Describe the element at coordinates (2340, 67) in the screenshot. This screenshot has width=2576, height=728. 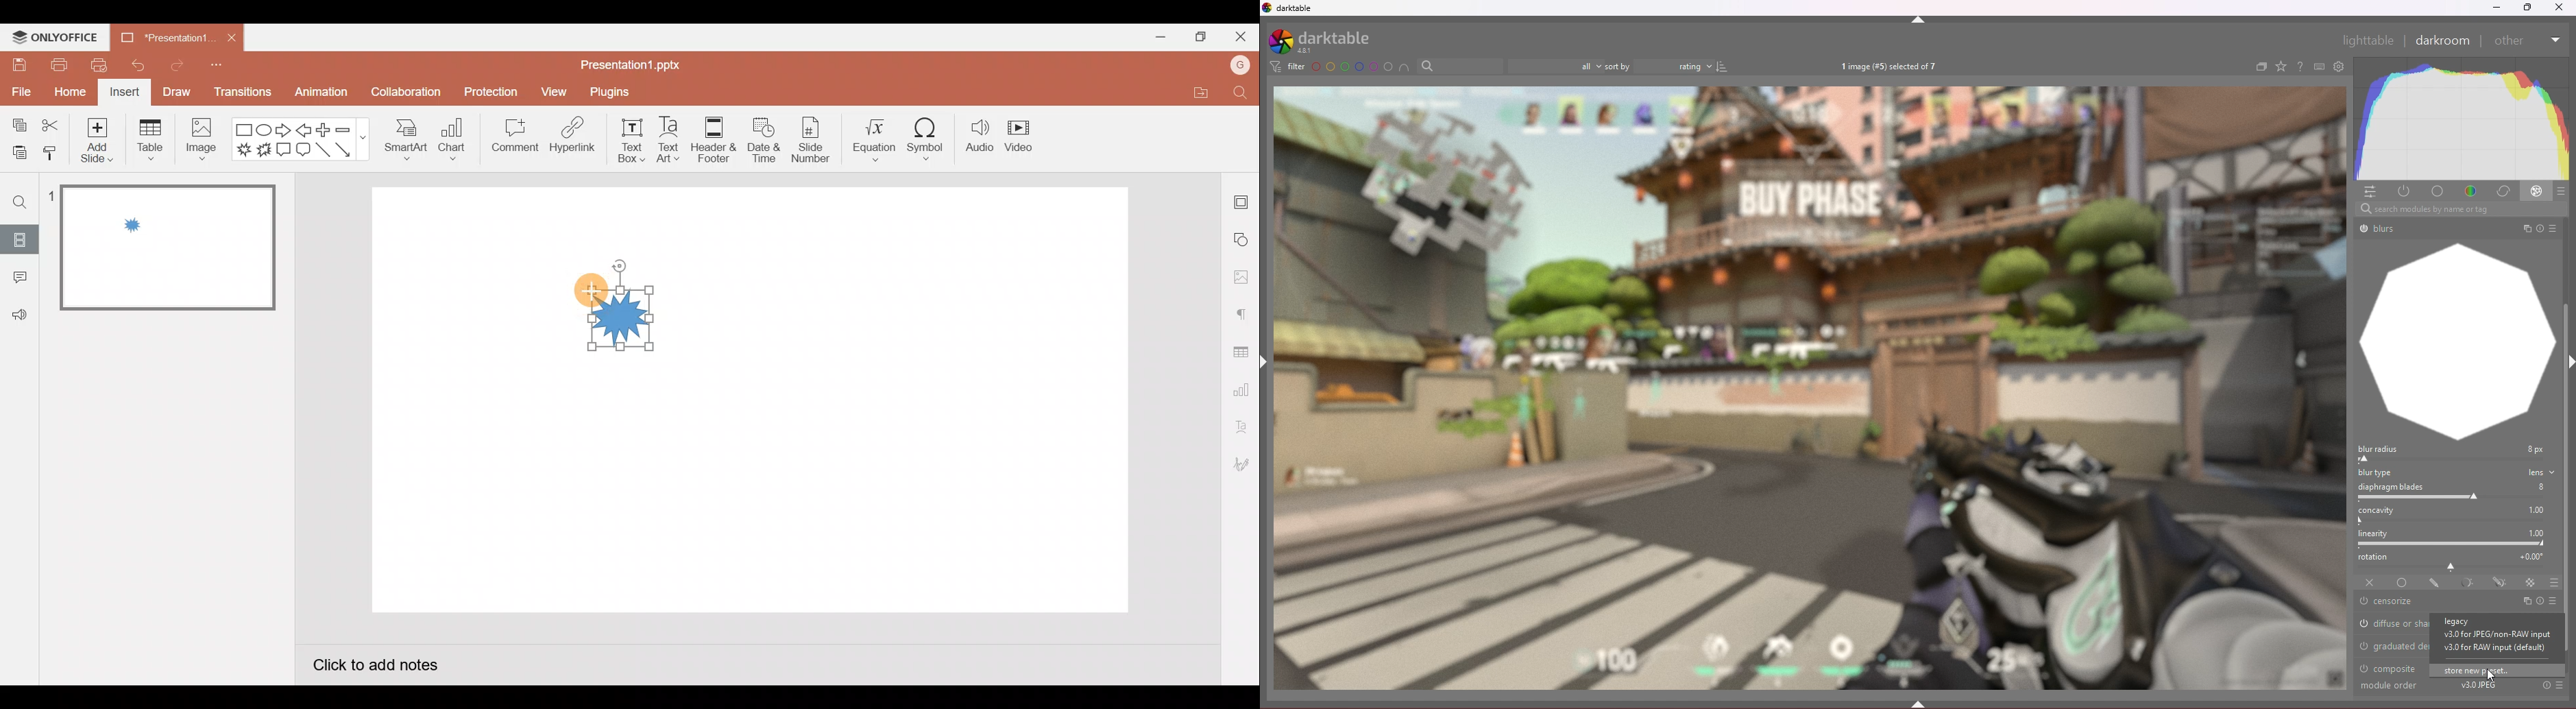
I see `open global preference` at that location.